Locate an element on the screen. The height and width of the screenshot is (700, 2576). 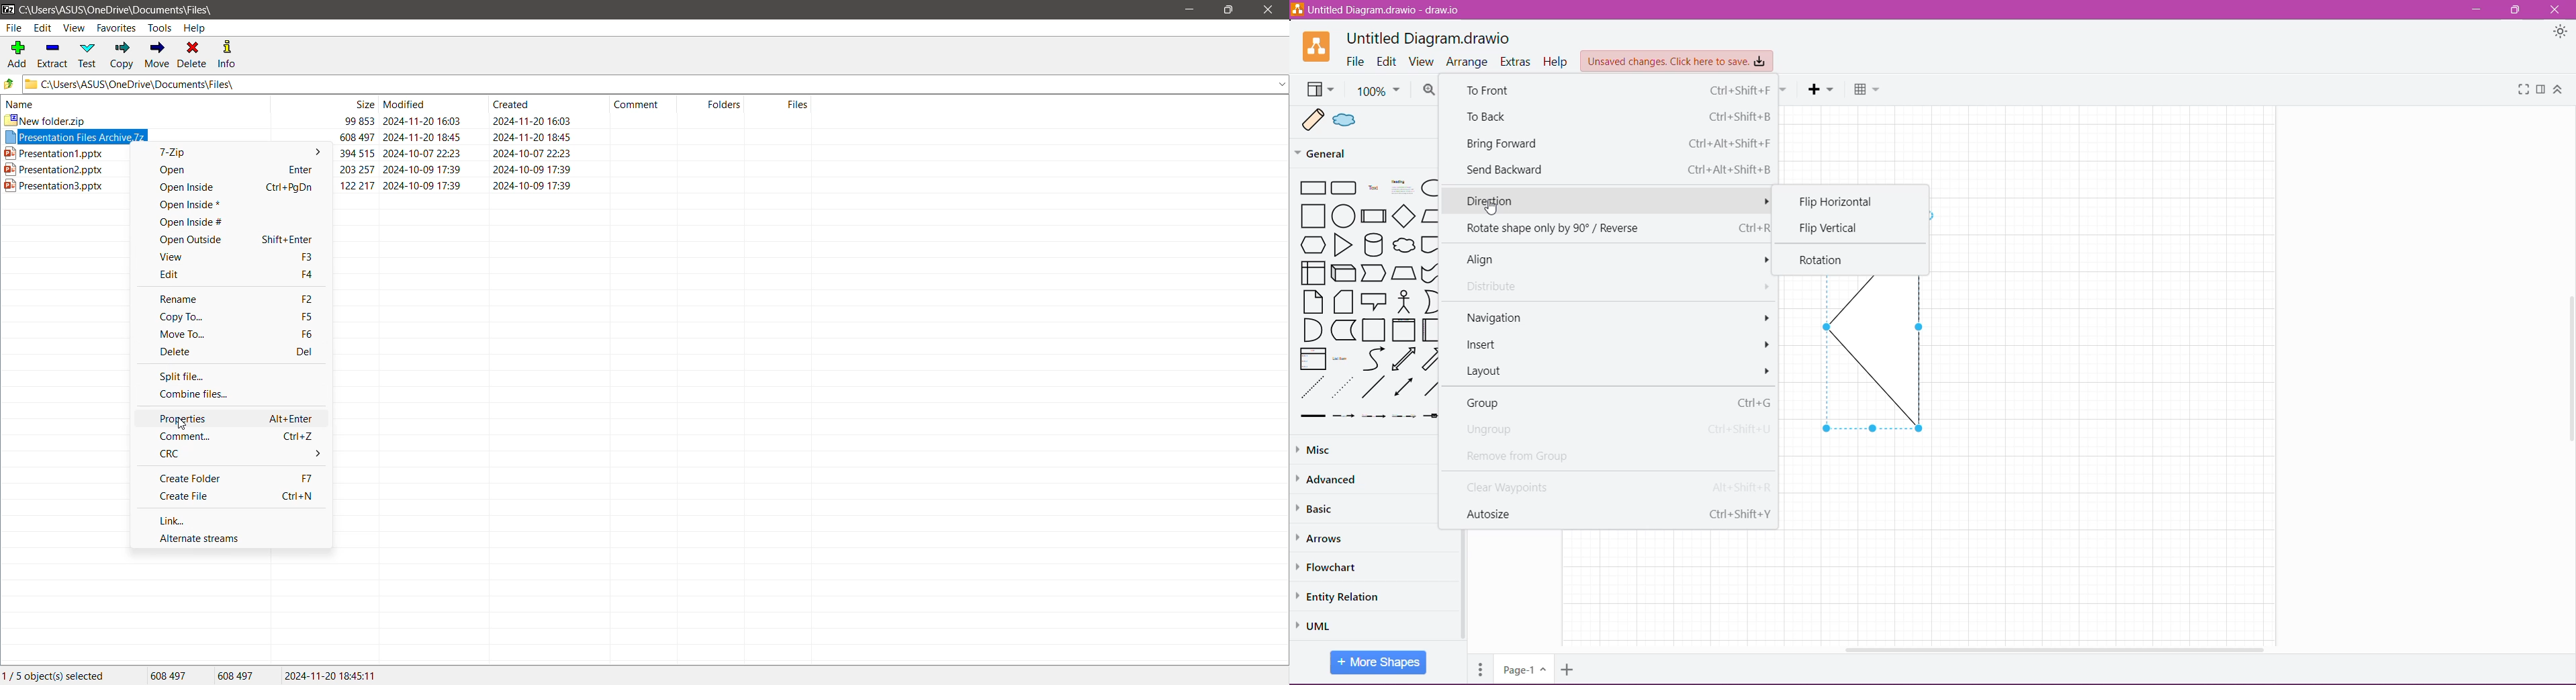
File is located at coordinates (12, 28).